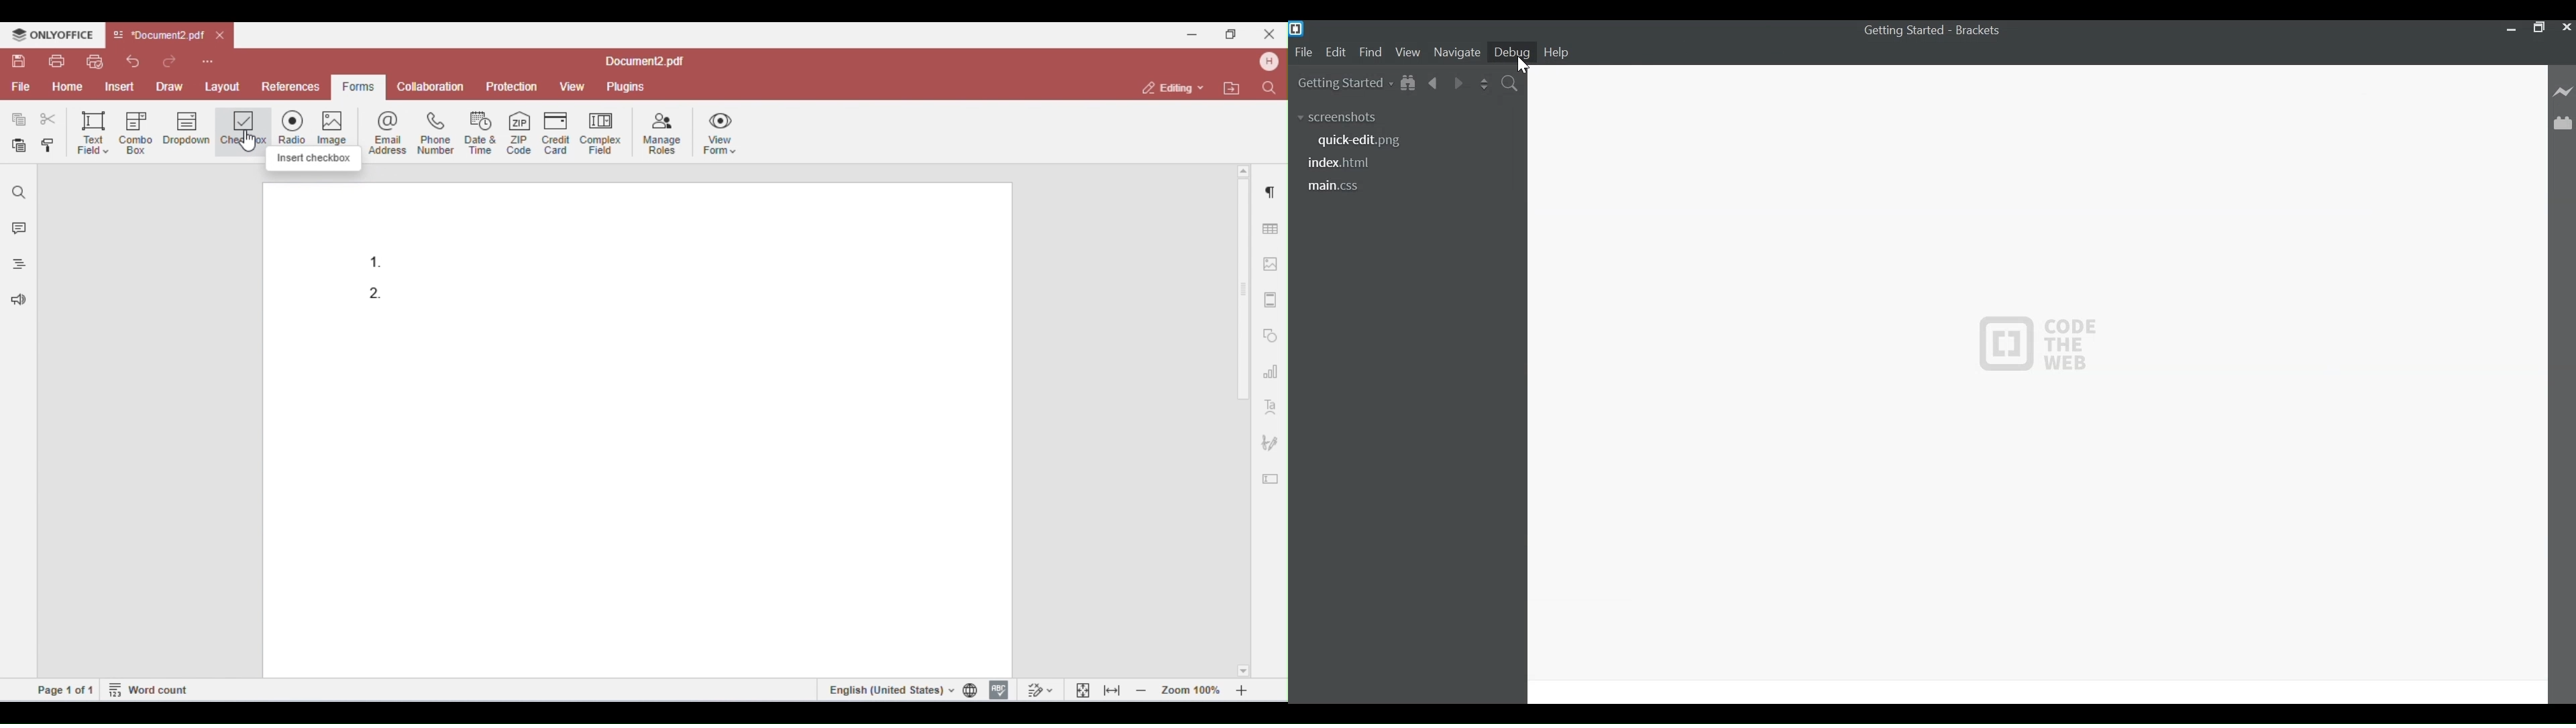 This screenshot has width=2576, height=728. I want to click on LOGO, so click(2038, 341).